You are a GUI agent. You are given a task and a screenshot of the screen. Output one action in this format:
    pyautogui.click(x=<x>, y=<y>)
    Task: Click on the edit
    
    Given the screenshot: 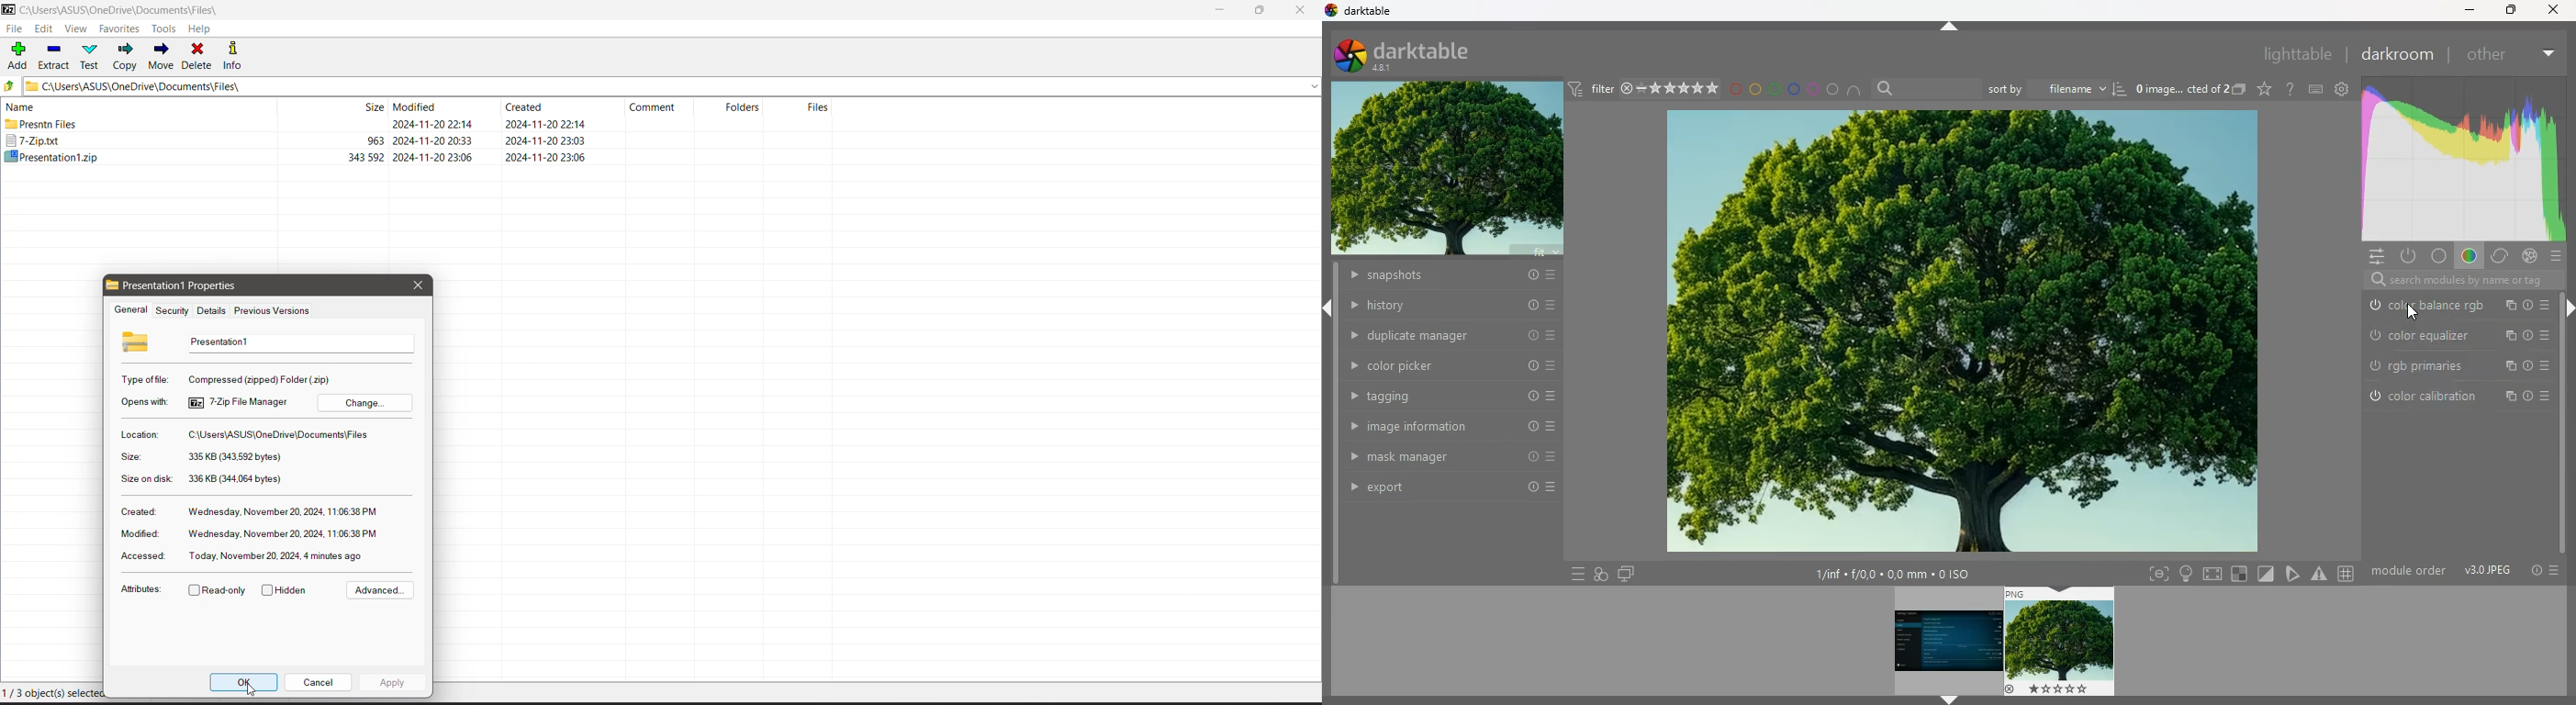 What is the action you would take?
    pyautogui.click(x=2294, y=573)
    